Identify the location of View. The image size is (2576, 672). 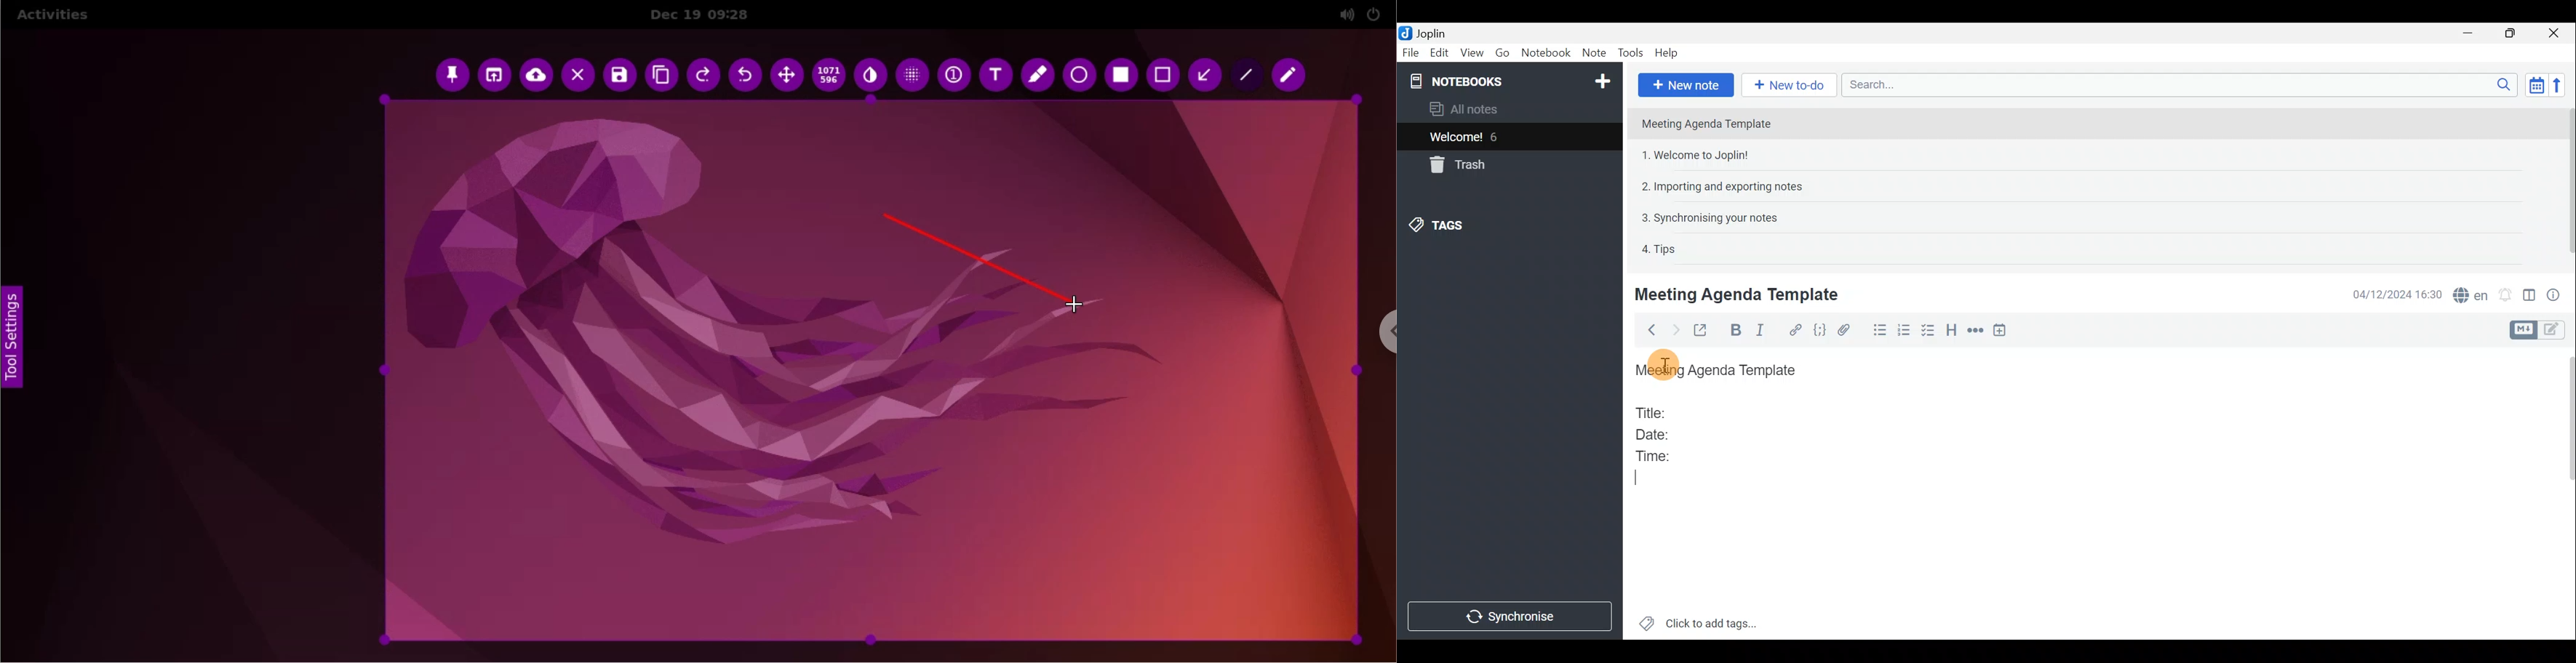
(1470, 54).